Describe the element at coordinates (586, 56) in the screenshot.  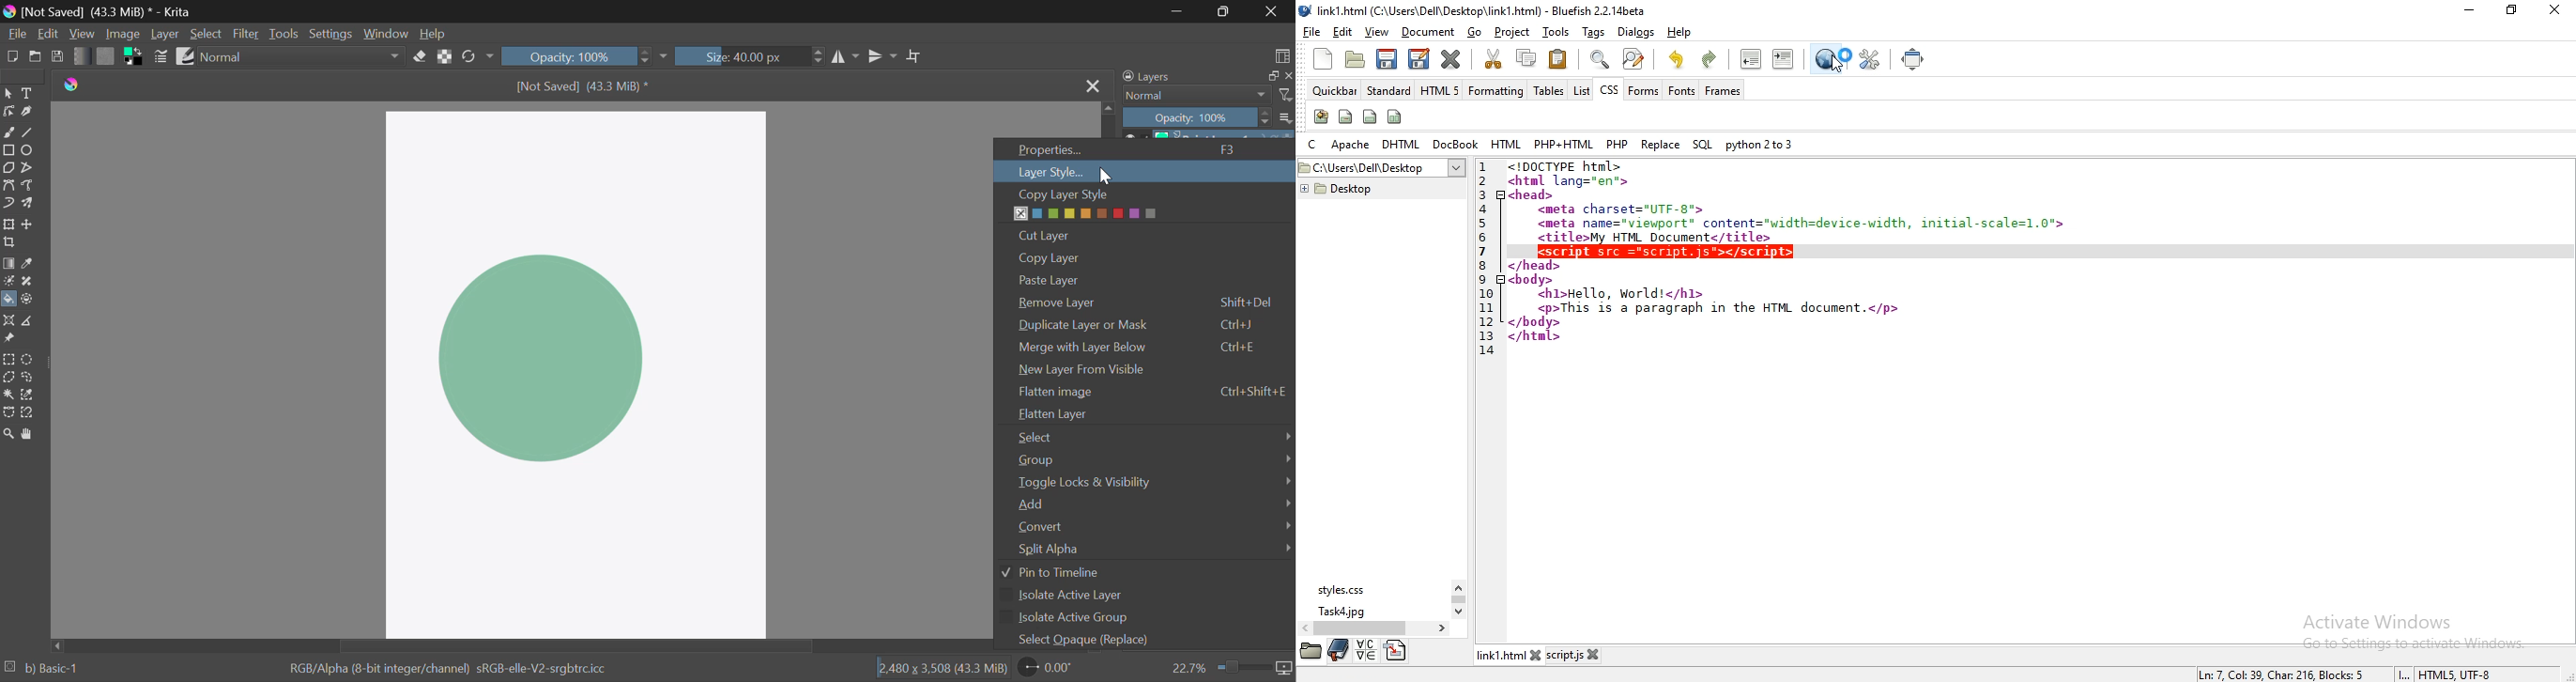
I see `Opacity` at that location.